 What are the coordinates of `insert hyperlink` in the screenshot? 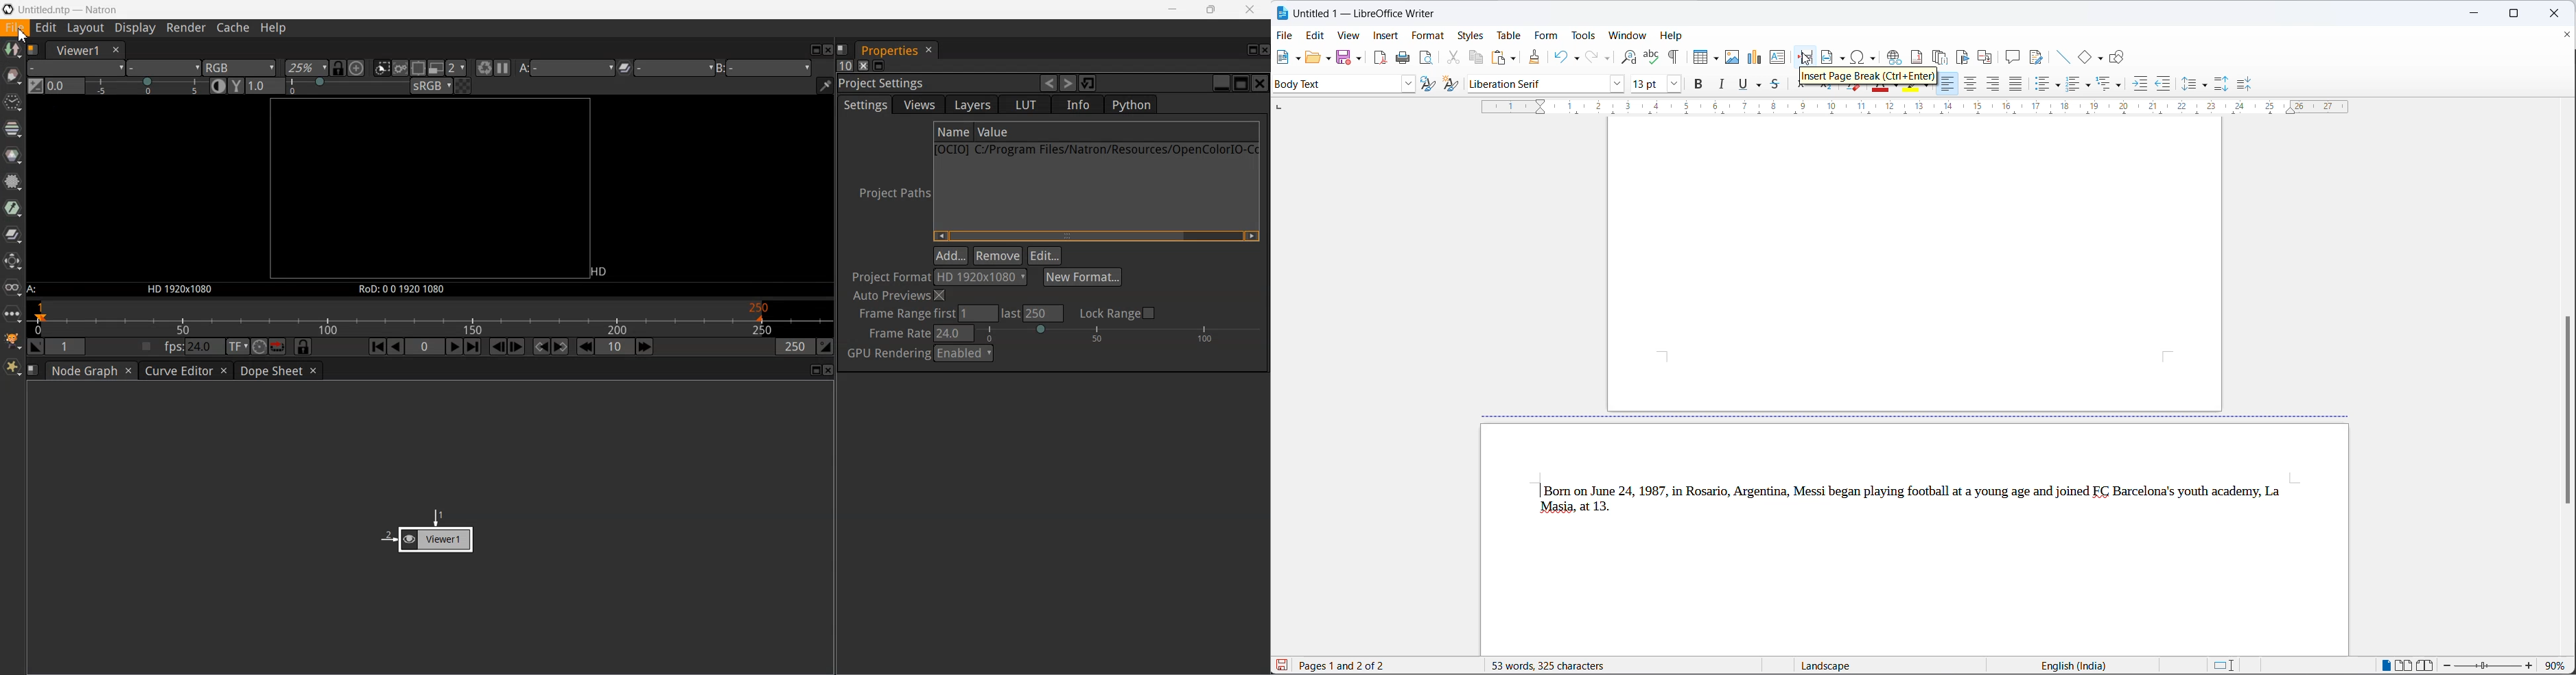 It's located at (1893, 58).